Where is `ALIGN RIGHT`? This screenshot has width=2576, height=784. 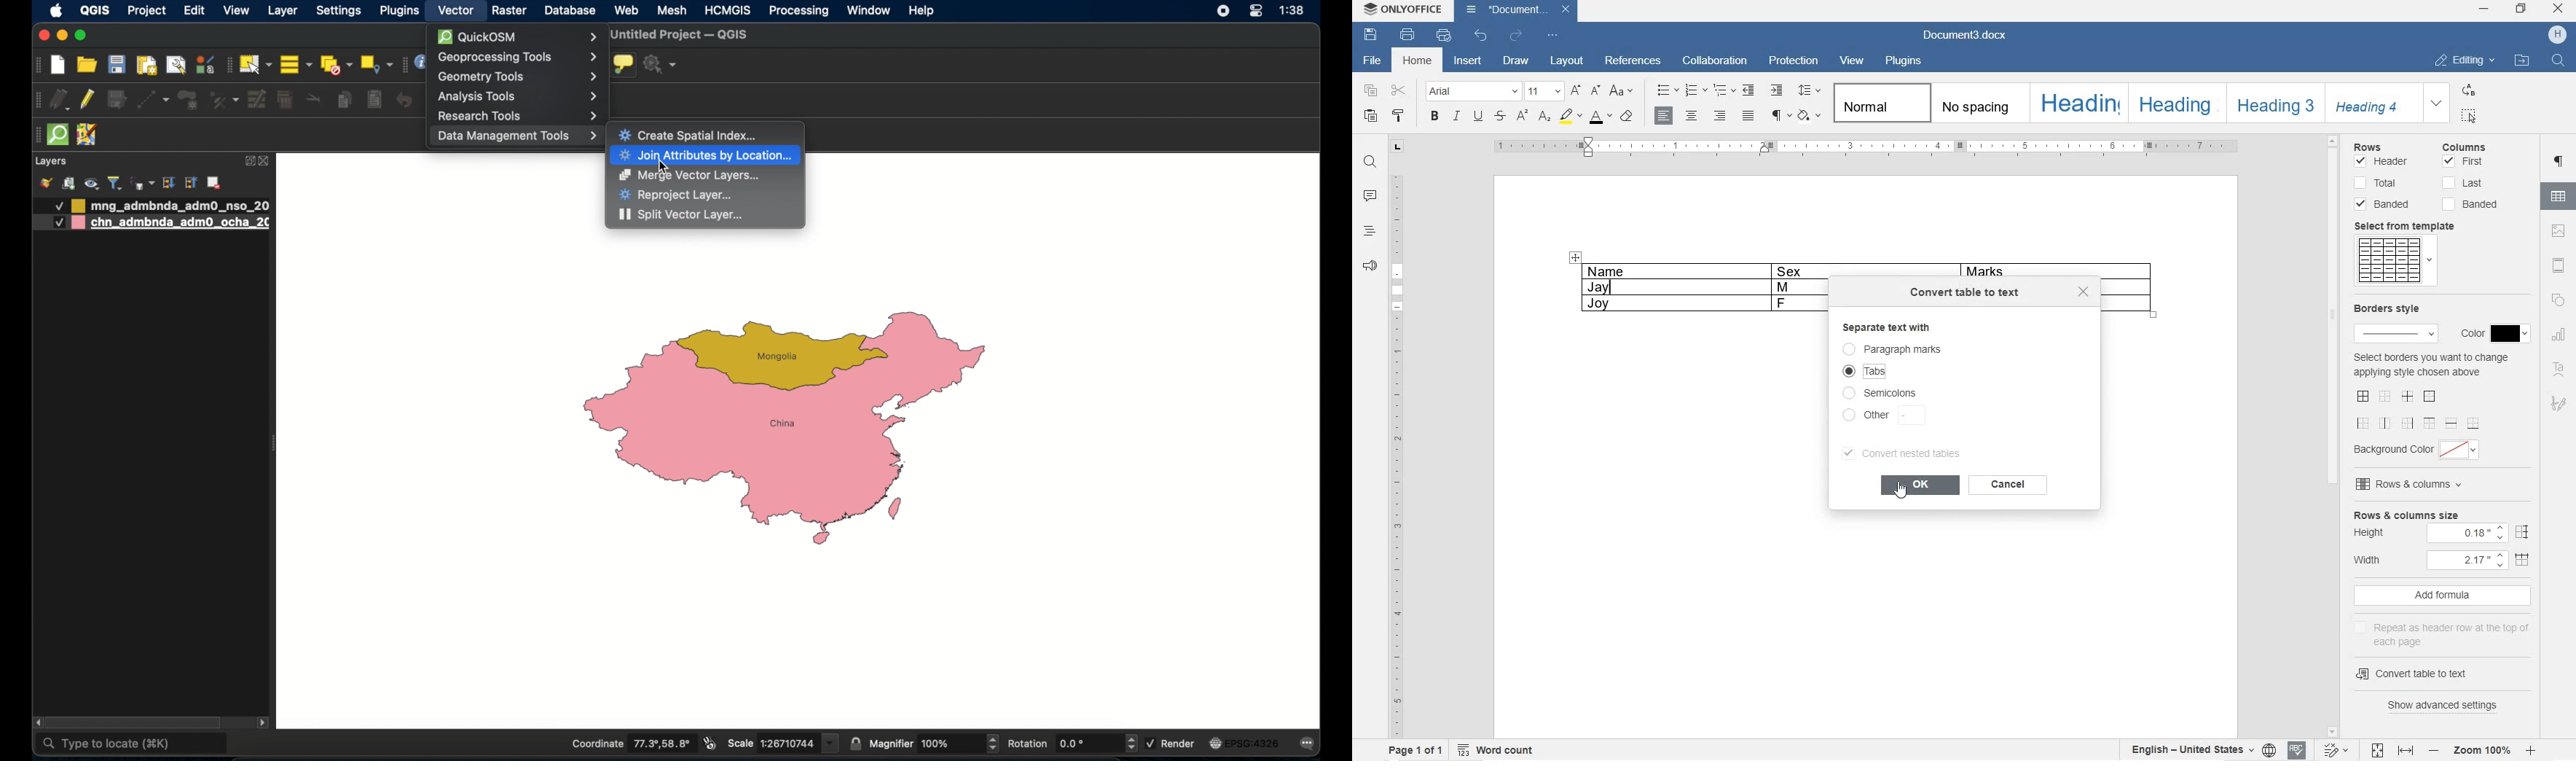
ALIGN RIGHT is located at coordinates (1721, 115).